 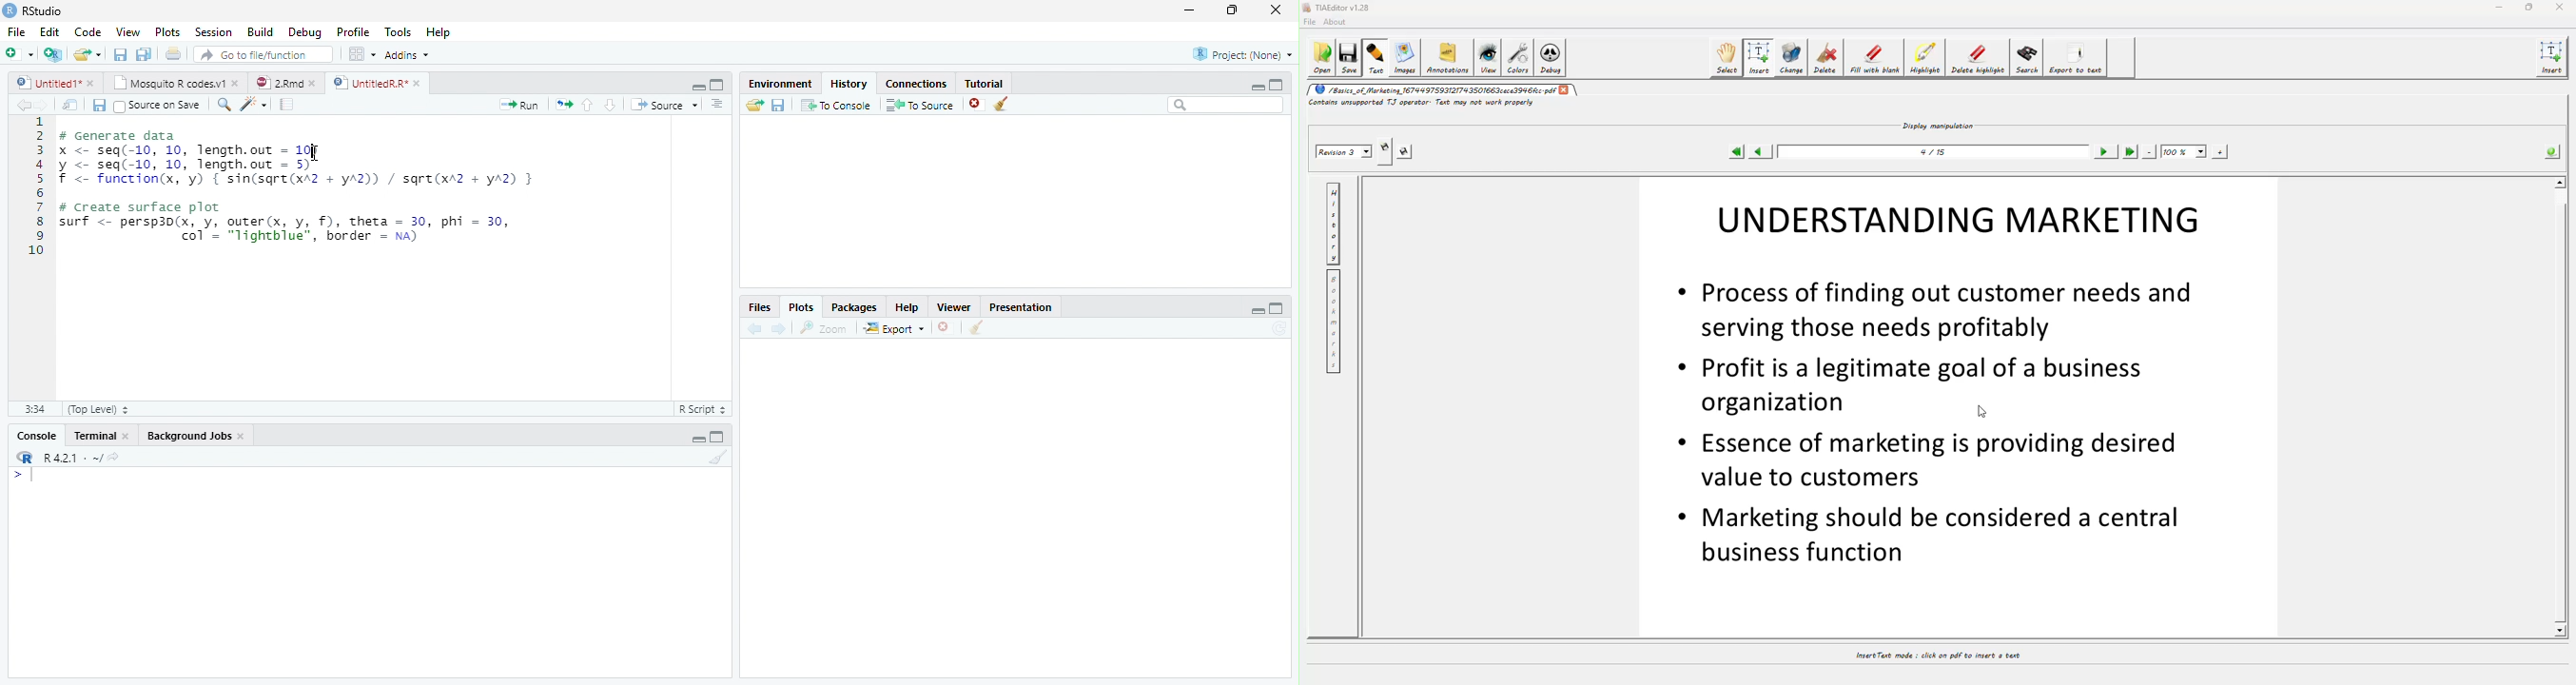 What do you see at coordinates (778, 105) in the screenshot?
I see `Save history into a file` at bounding box center [778, 105].